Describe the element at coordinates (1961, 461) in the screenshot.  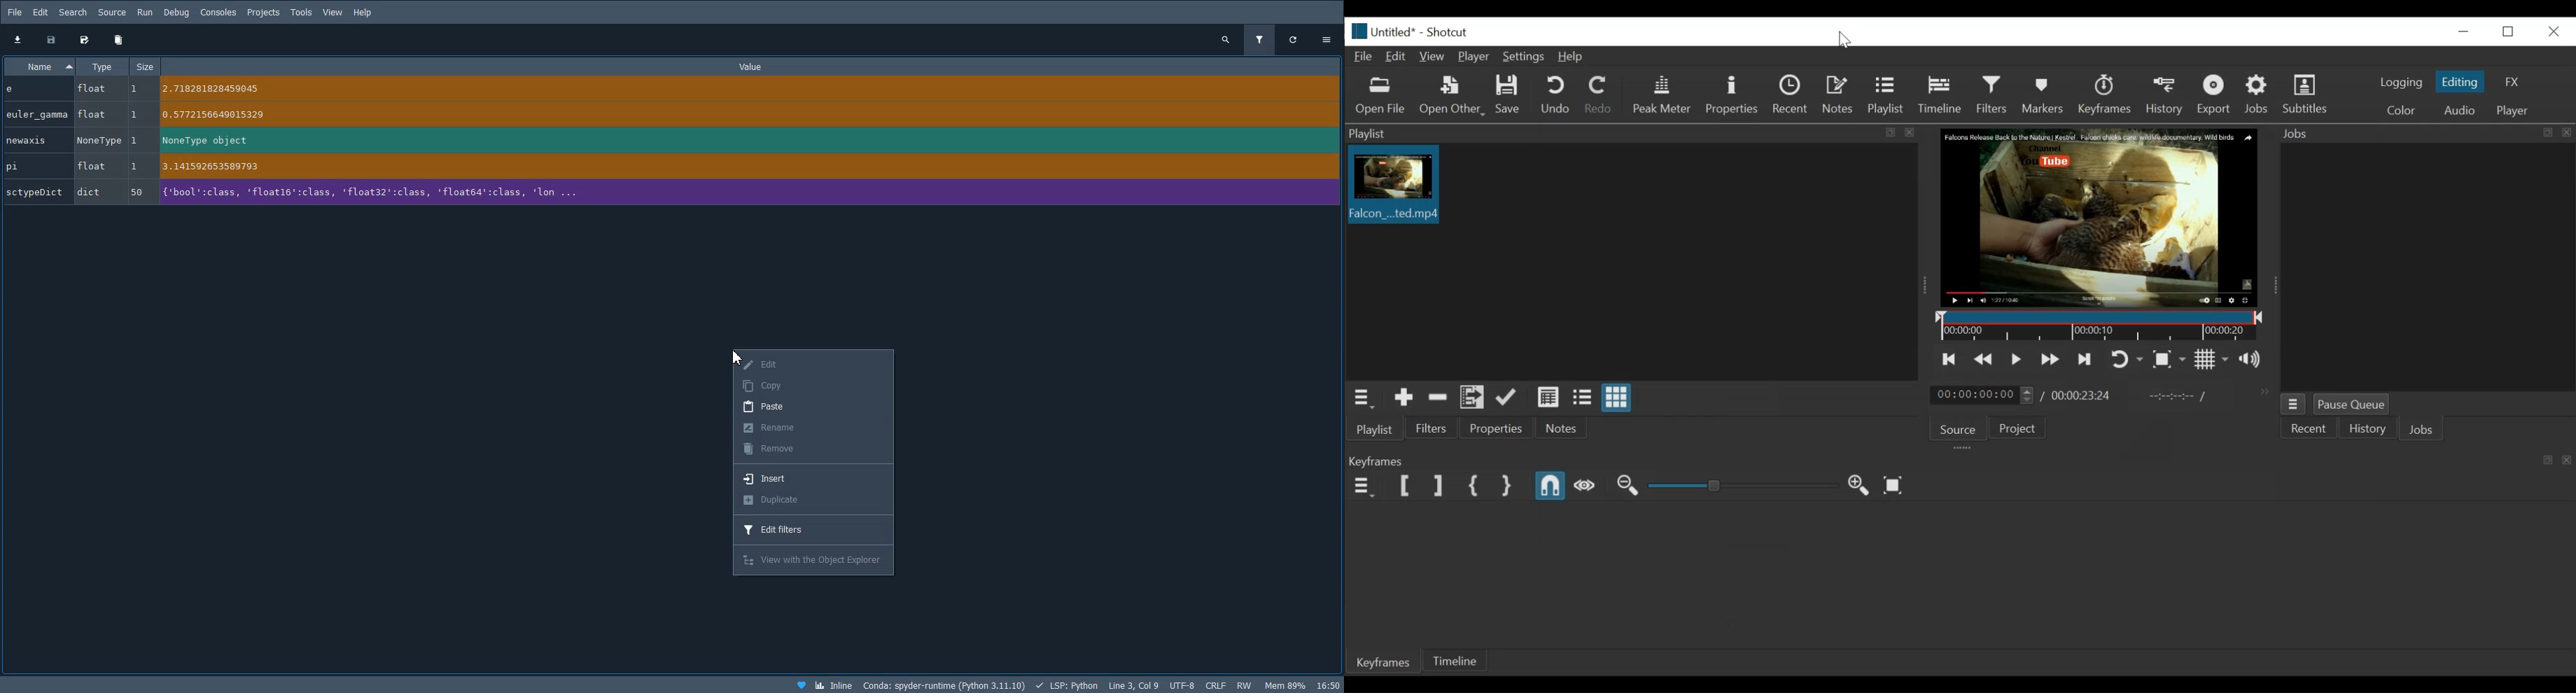
I see `Keyframe Panel` at that location.